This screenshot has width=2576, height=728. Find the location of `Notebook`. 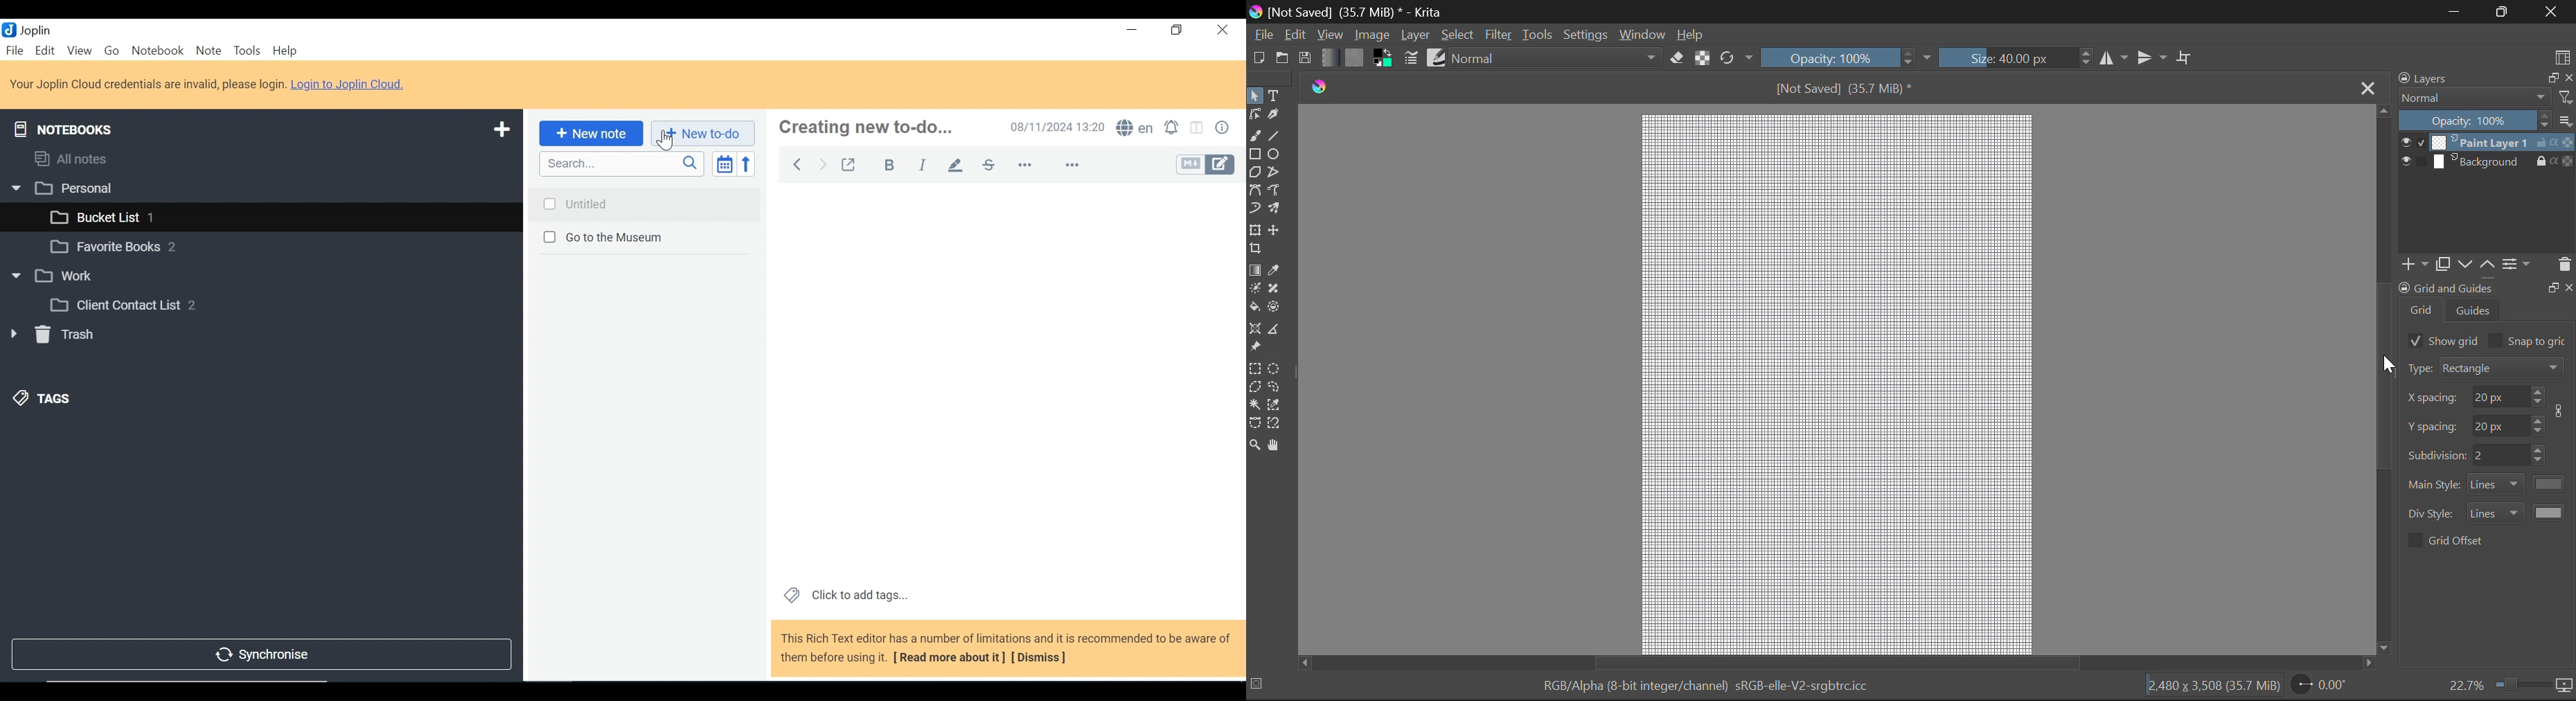

Notebook is located at coordinates (157, 51).